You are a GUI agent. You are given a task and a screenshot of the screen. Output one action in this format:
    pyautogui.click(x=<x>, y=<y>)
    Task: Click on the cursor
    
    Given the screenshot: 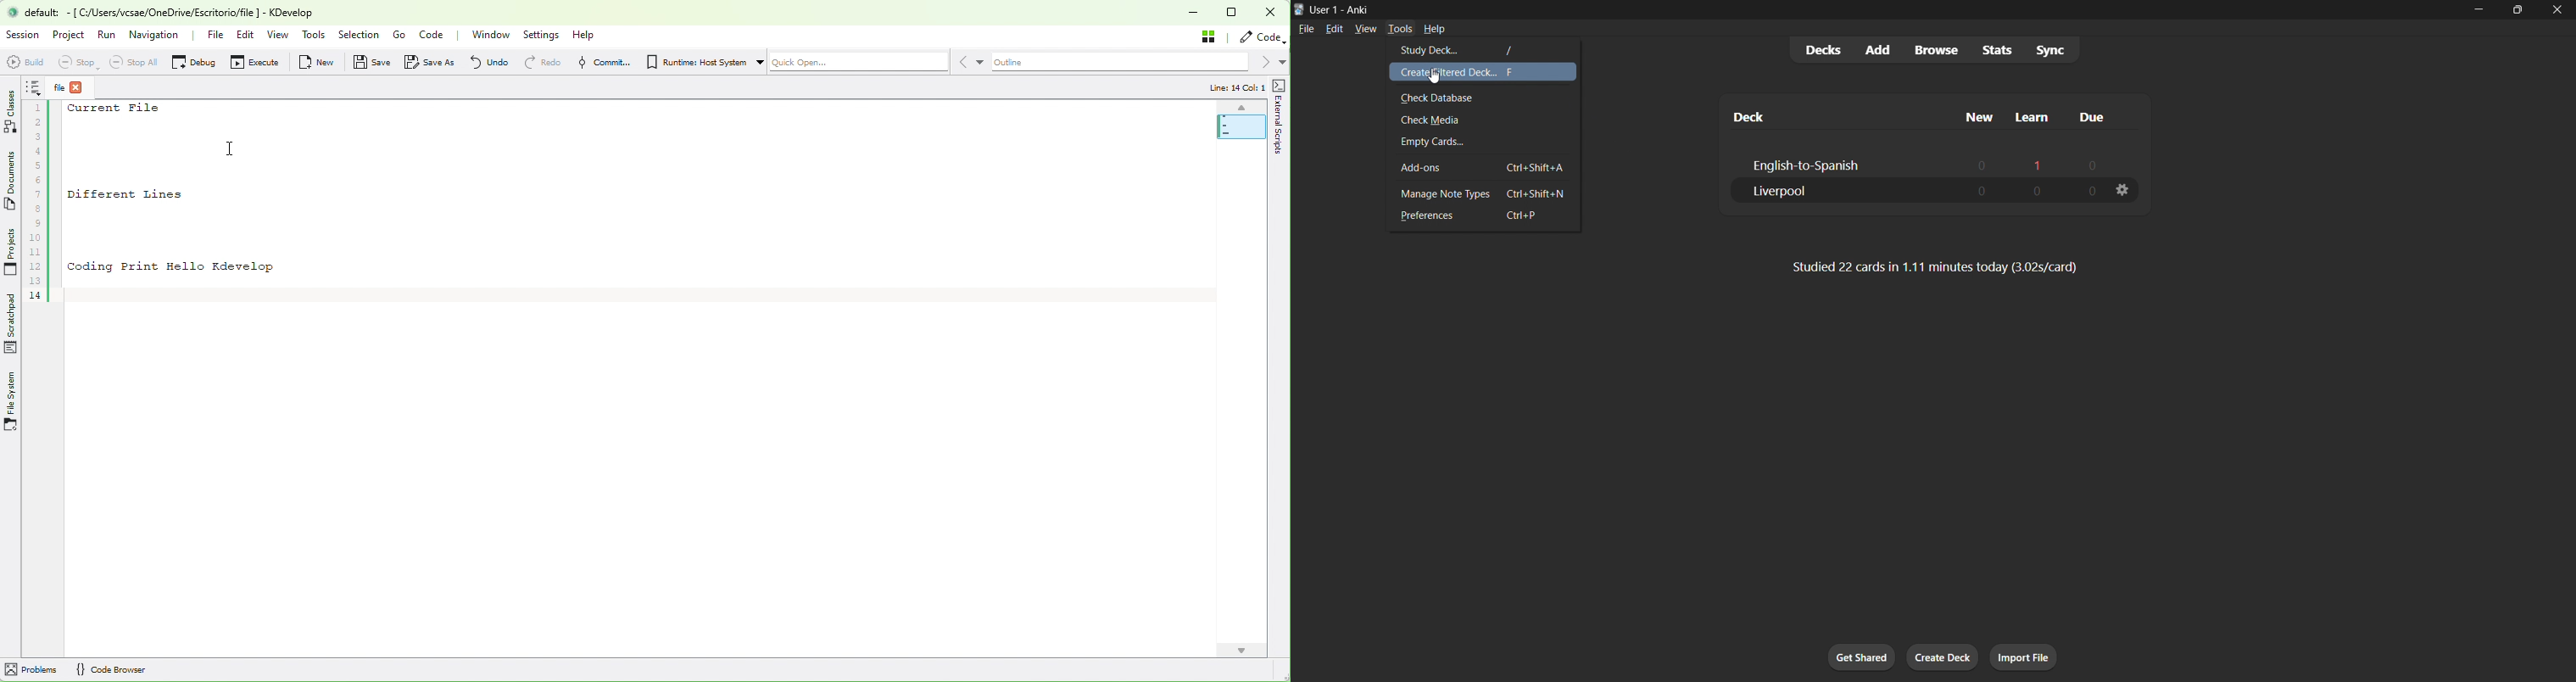 What is the action you would take?
    pyautogui.click(x=1431, y=77)
    